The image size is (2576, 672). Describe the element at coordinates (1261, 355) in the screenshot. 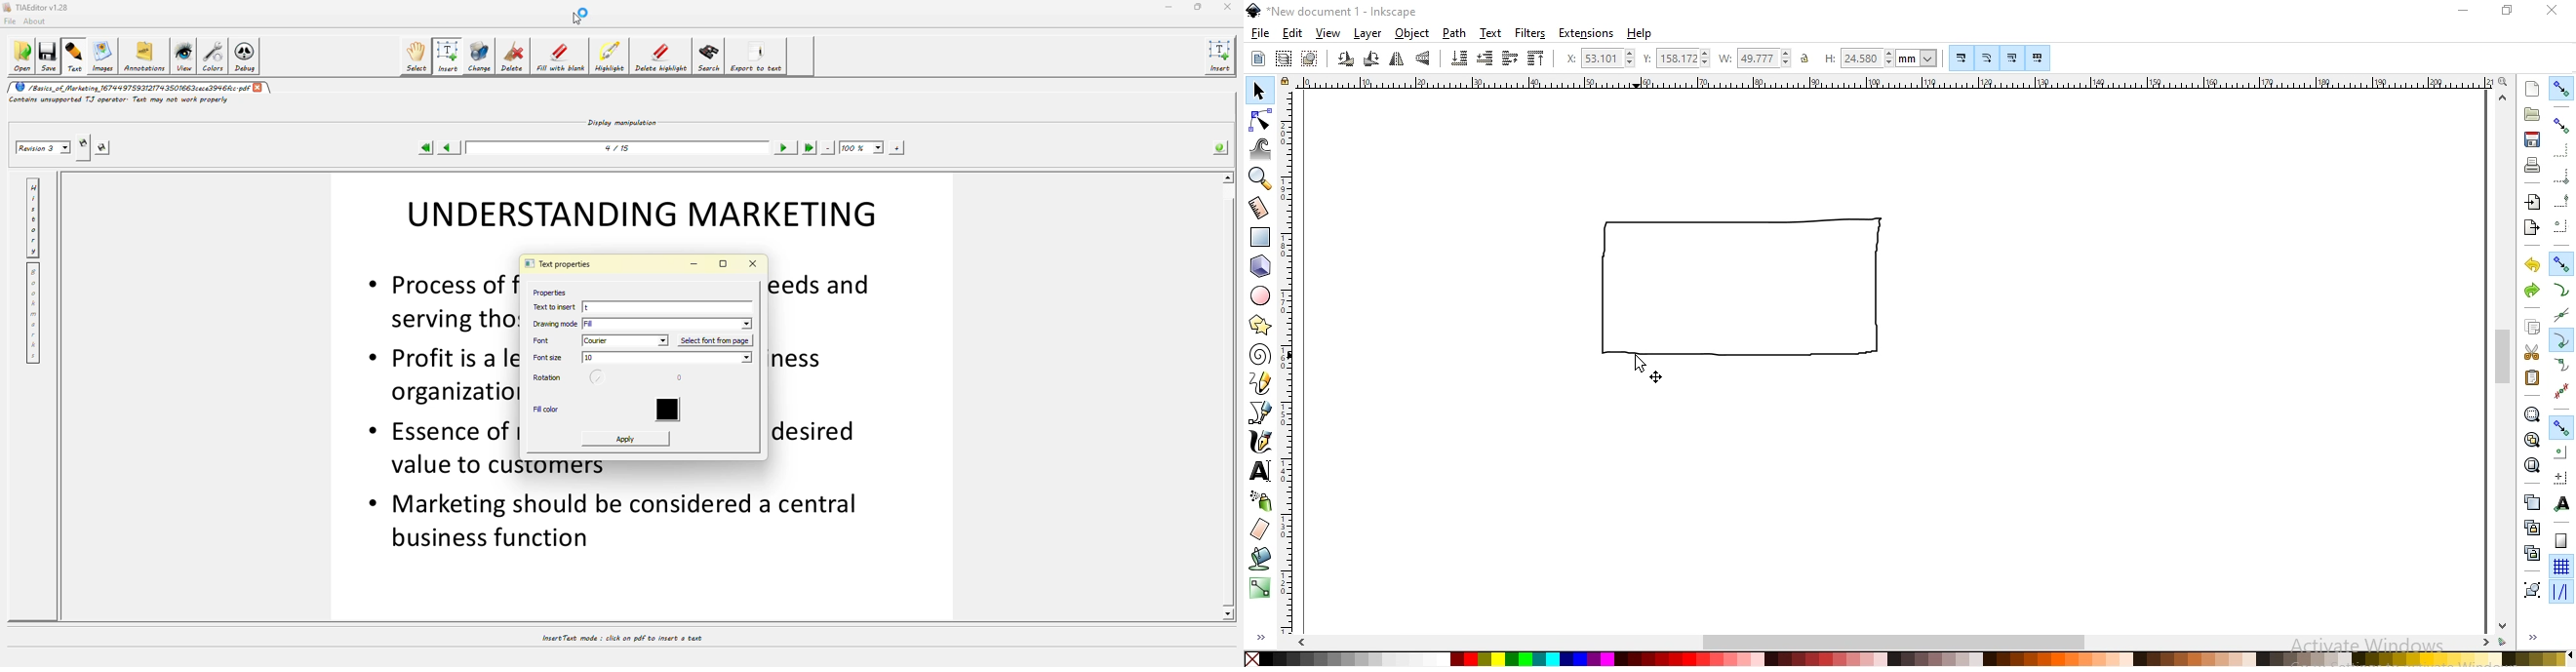

I see `create spirals` at that location.